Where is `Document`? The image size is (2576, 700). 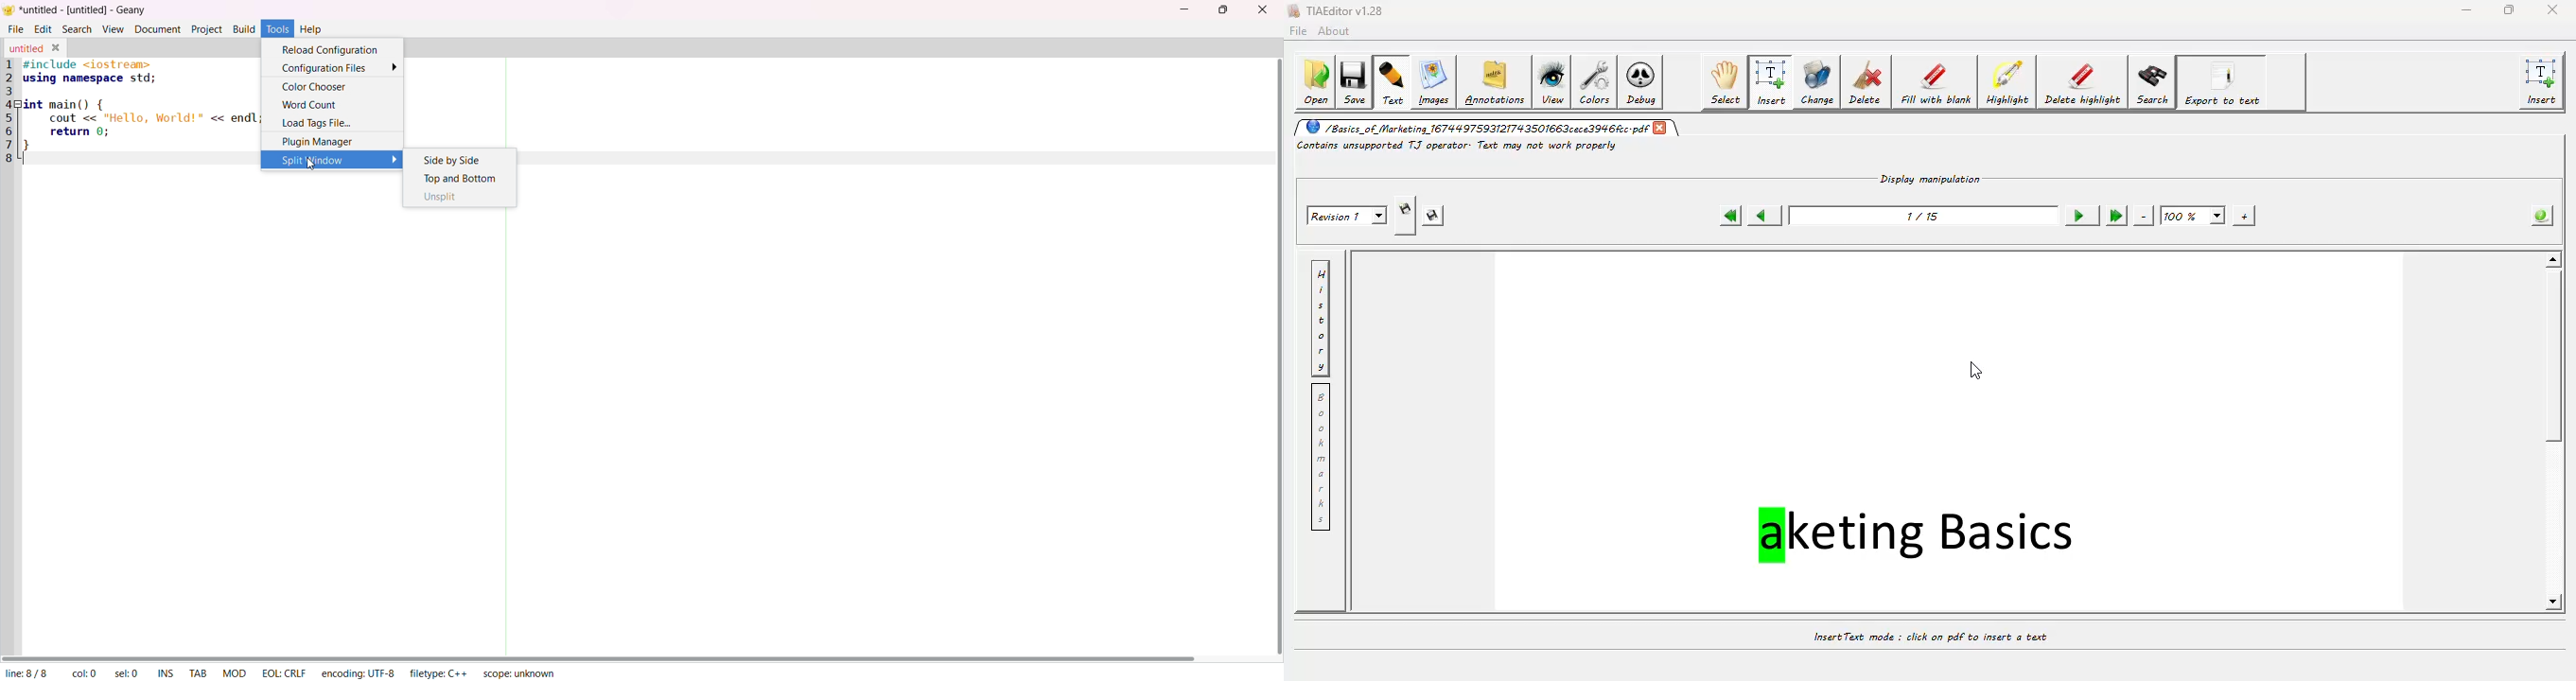 Document is located at coordinates (156, 29).